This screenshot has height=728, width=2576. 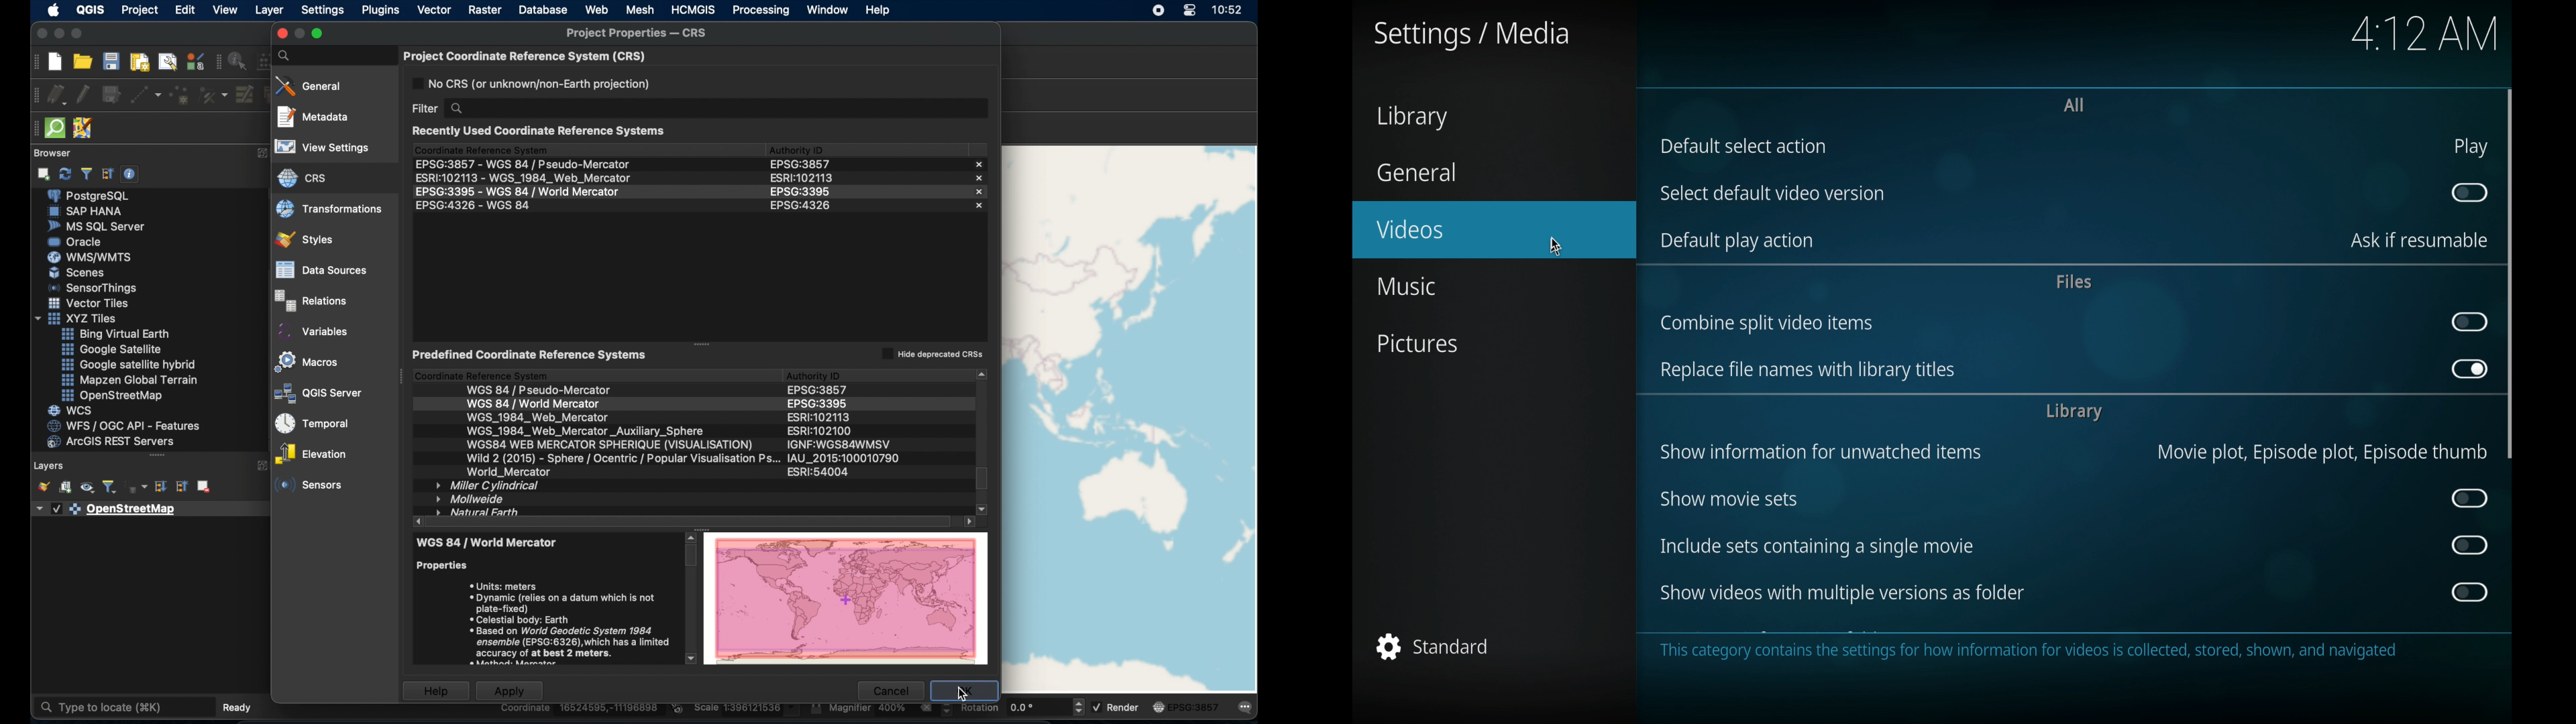 I want to click on default select action, so click(x=1744, y=146).